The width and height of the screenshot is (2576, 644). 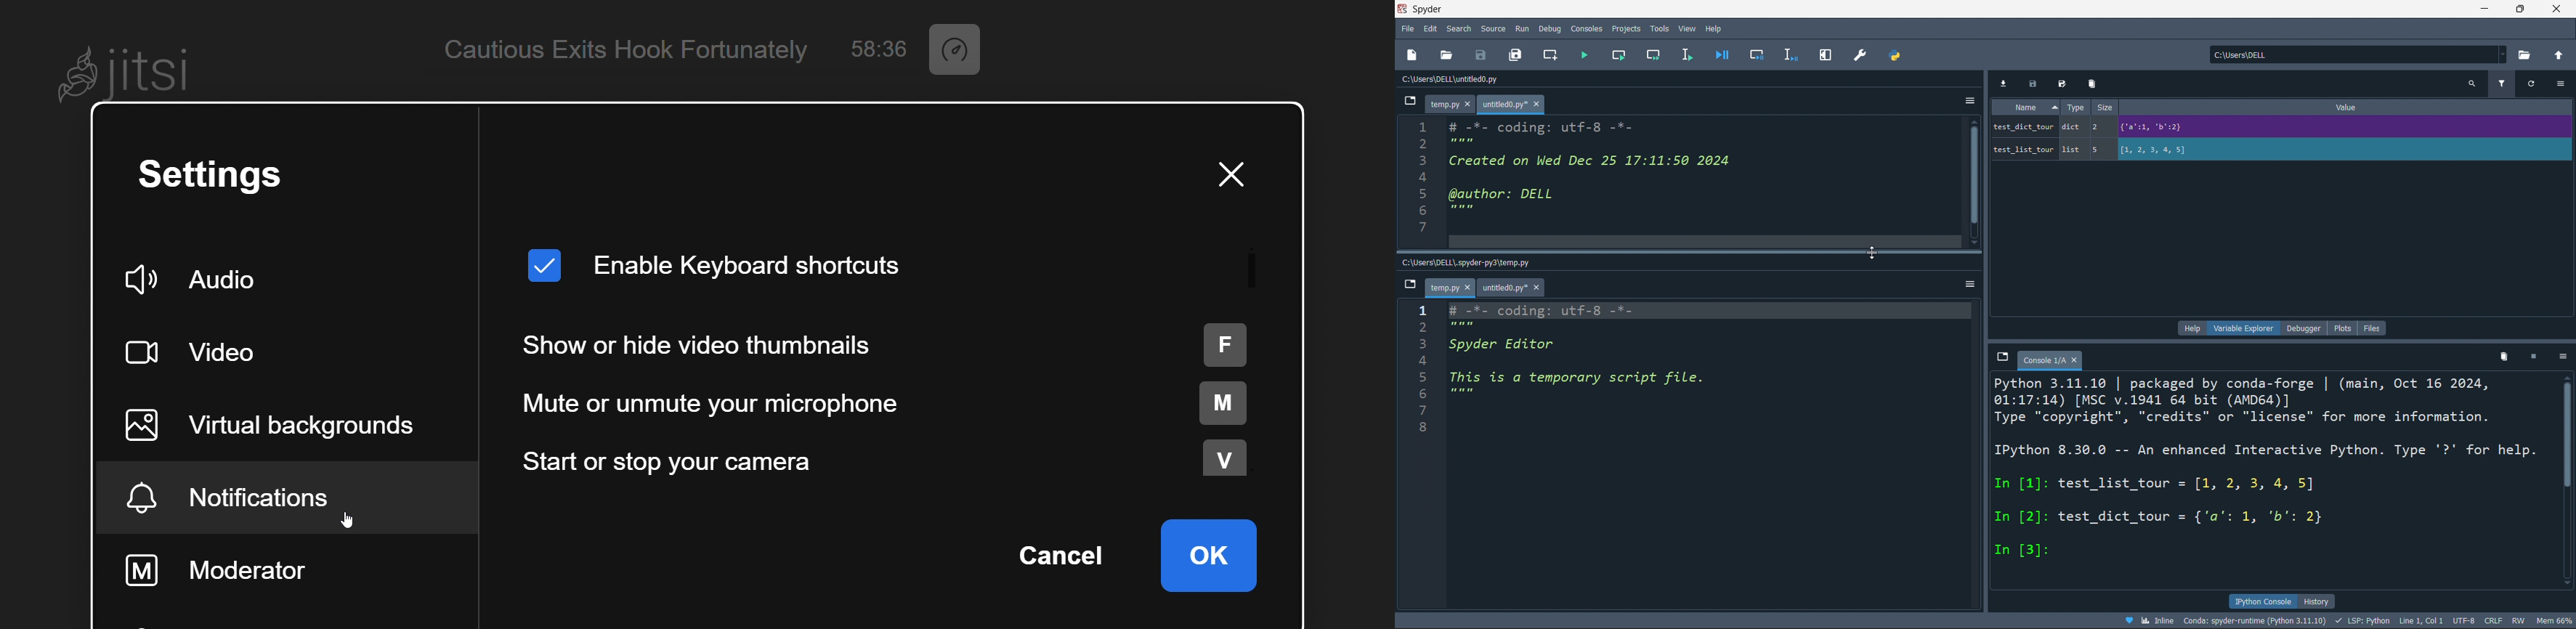 I want to click on browse tab, so click(x=1411, y=285).